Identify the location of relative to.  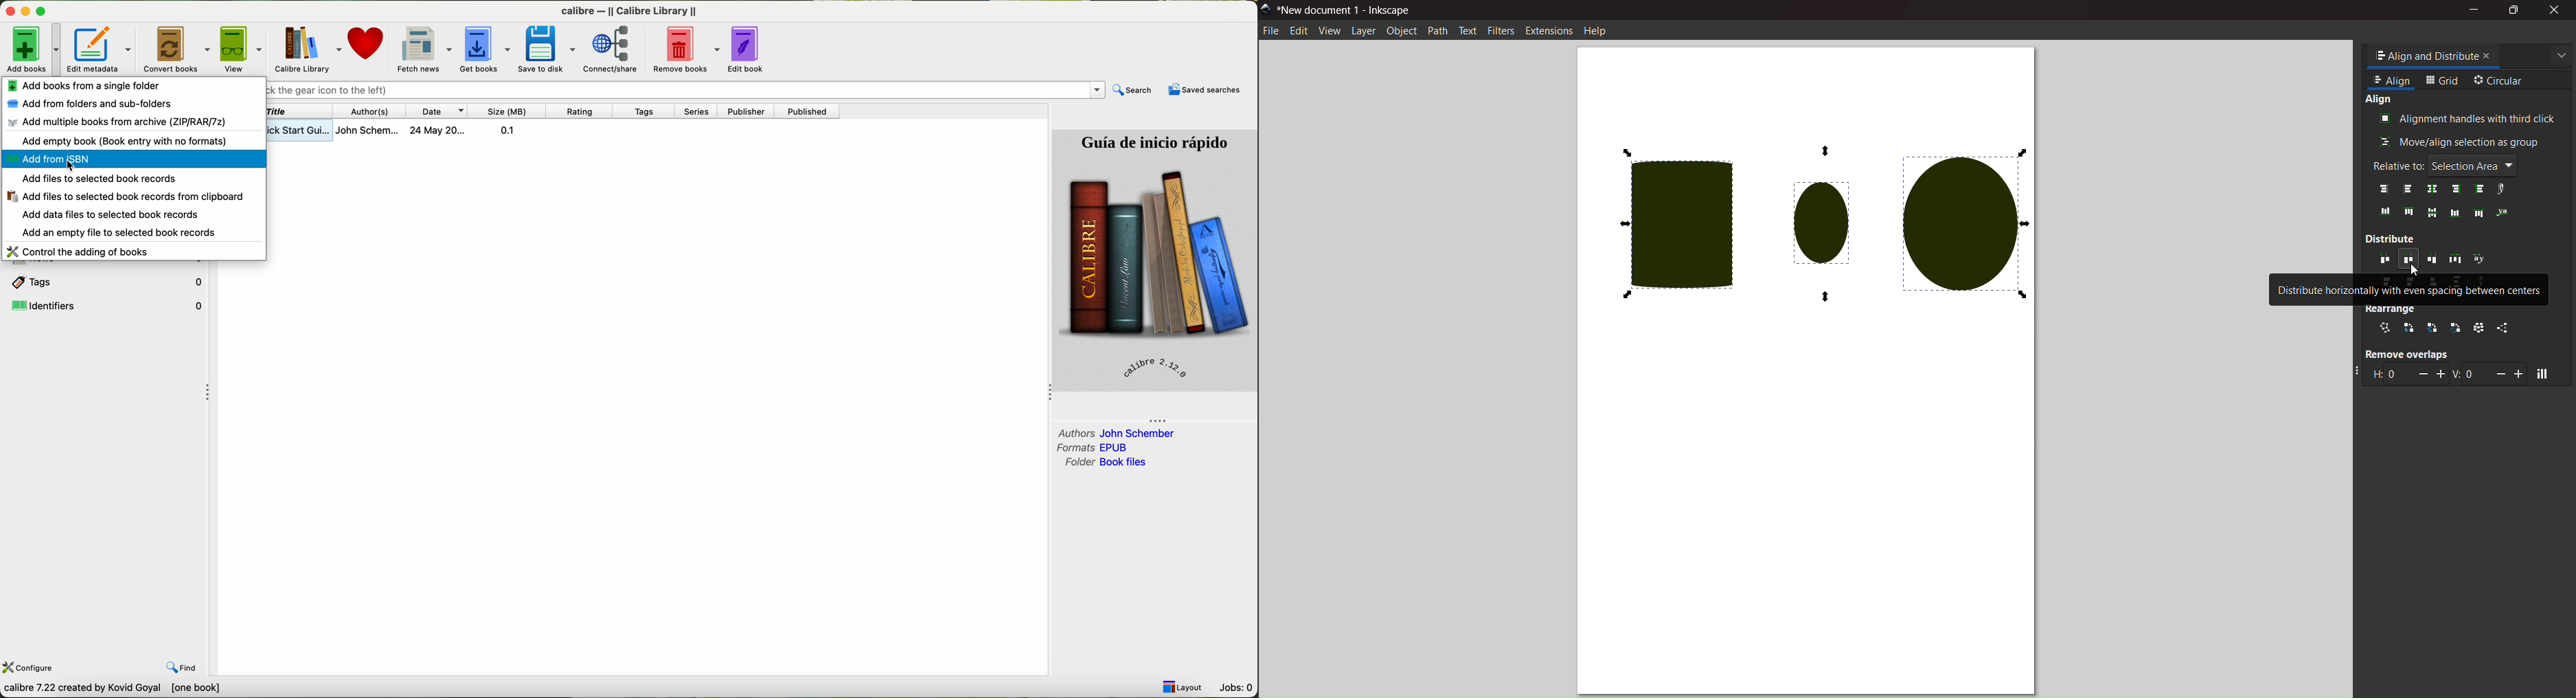
(2396, 167).